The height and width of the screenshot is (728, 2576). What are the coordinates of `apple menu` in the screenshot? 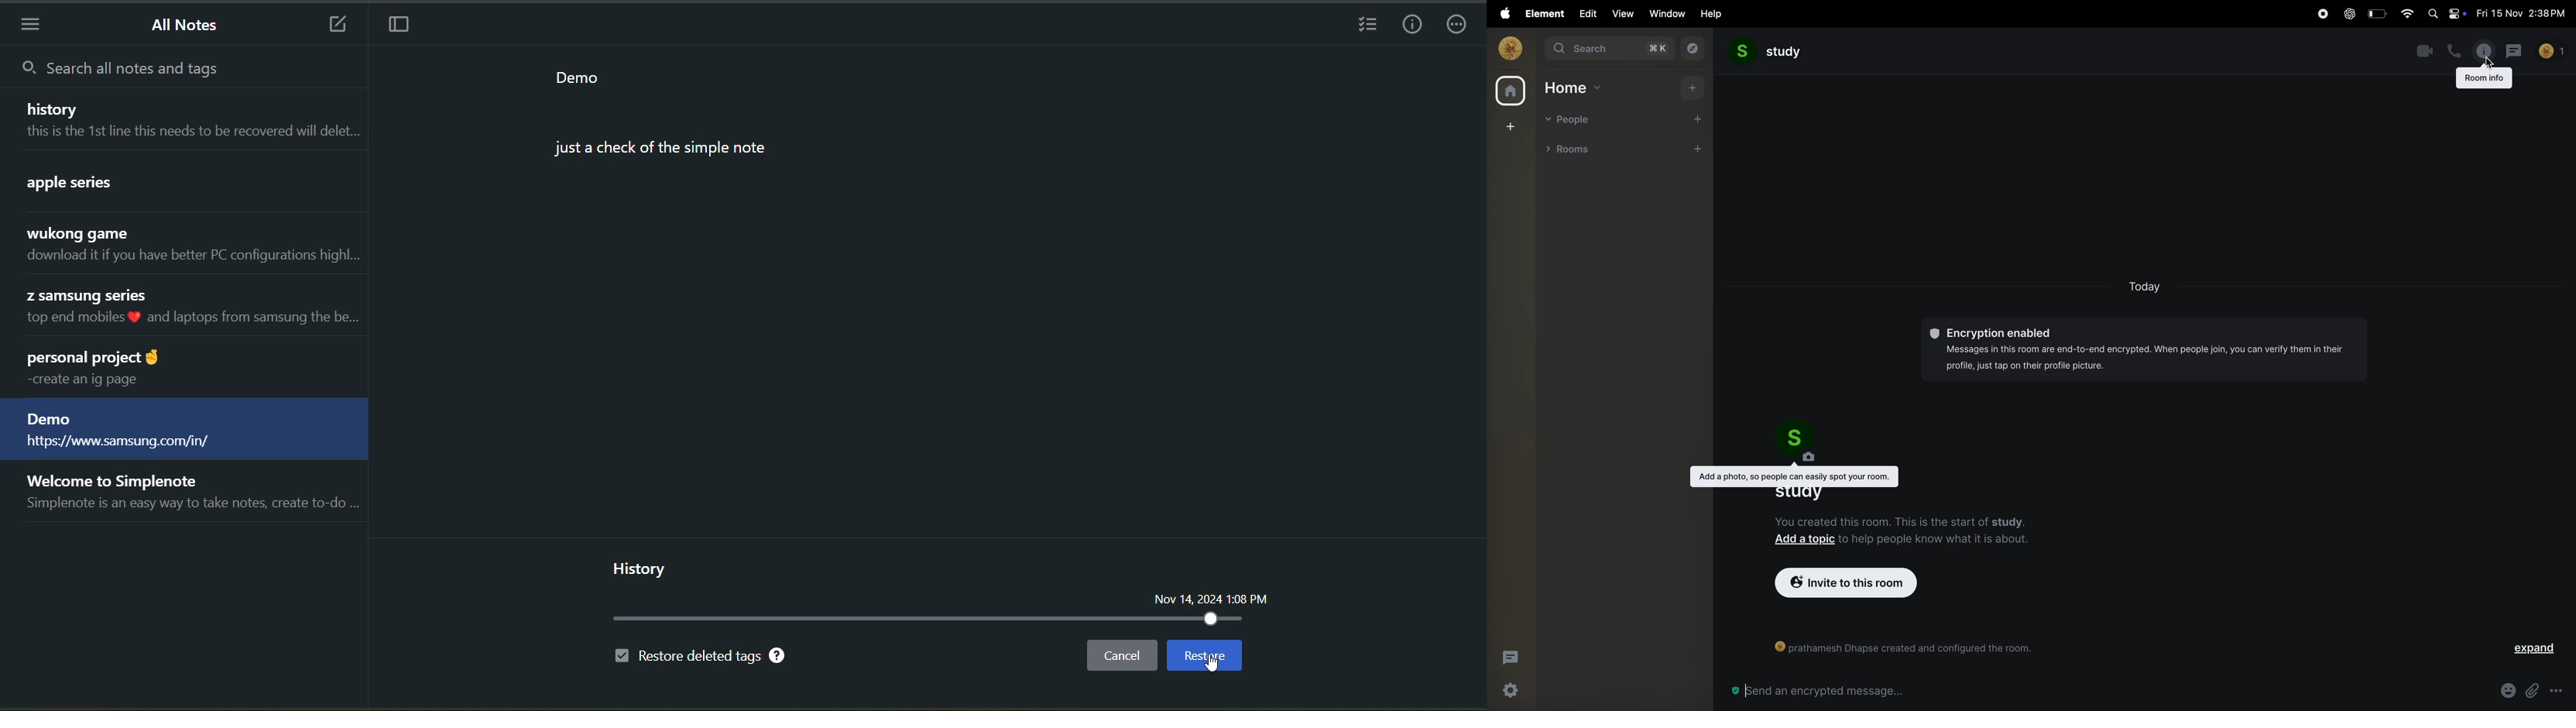 It's located at (1502, 13).